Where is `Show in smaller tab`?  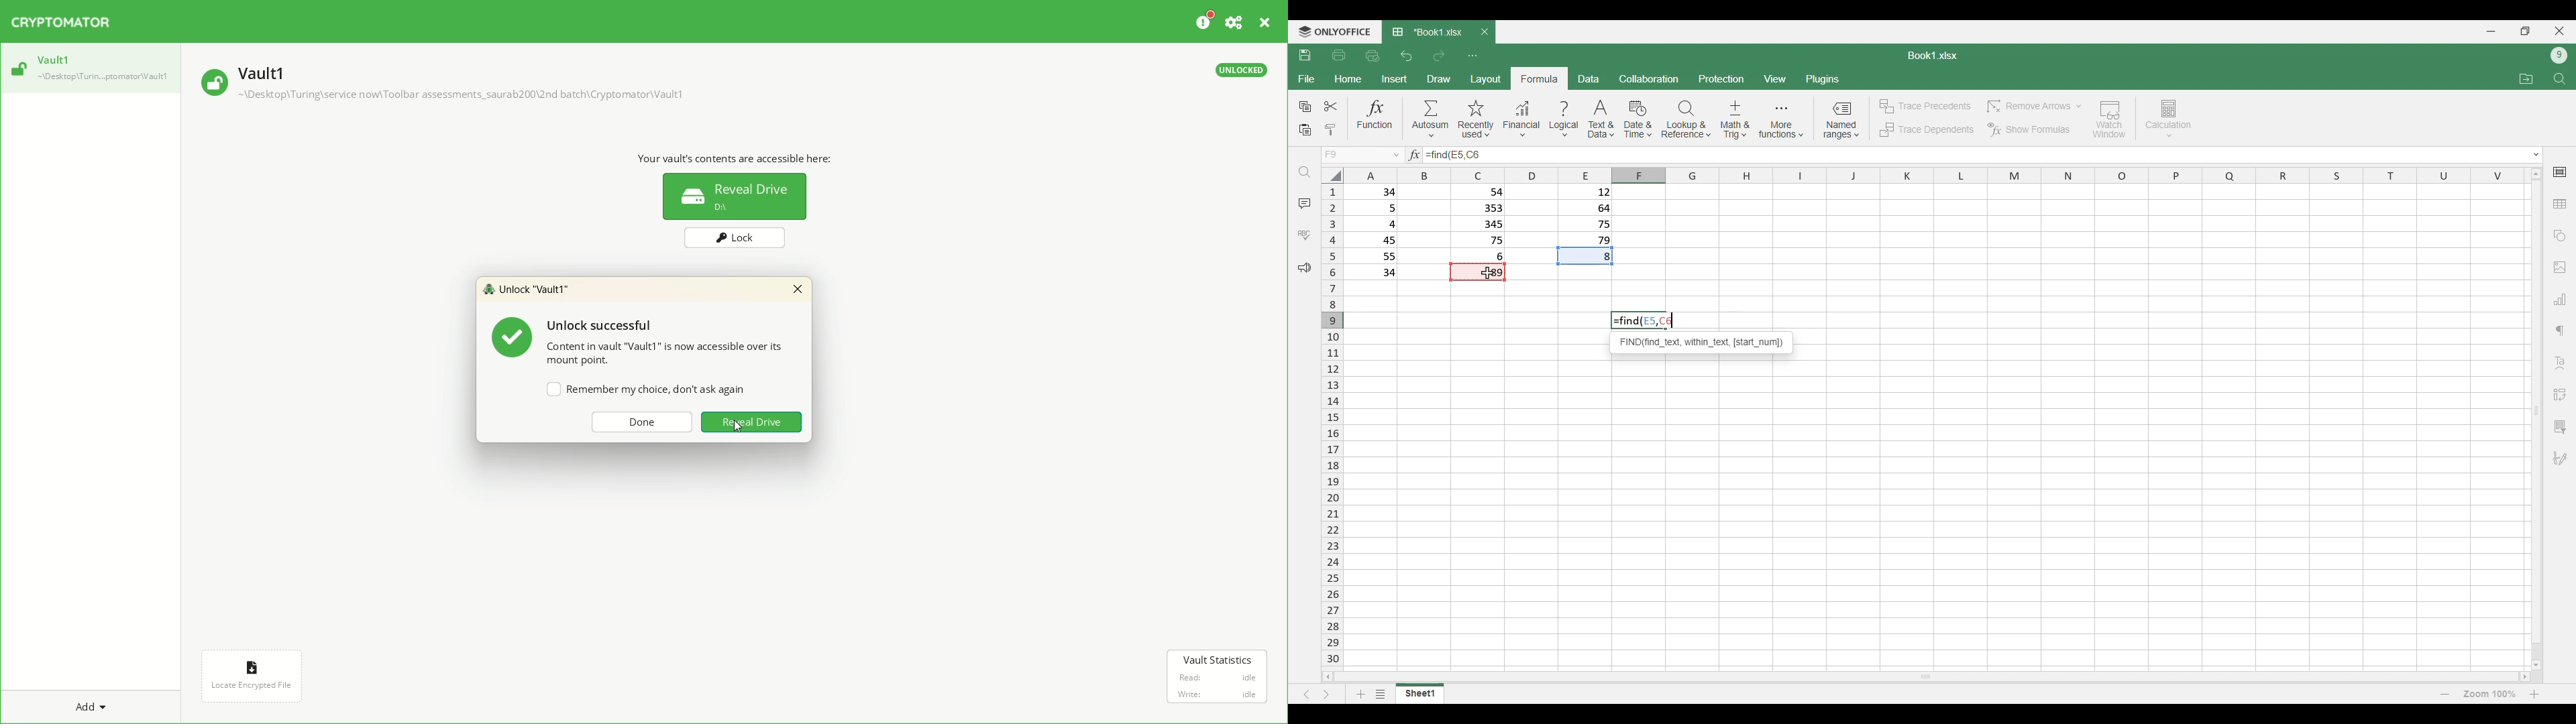 Show in smaller tab is located at coordinates (2525, 31).